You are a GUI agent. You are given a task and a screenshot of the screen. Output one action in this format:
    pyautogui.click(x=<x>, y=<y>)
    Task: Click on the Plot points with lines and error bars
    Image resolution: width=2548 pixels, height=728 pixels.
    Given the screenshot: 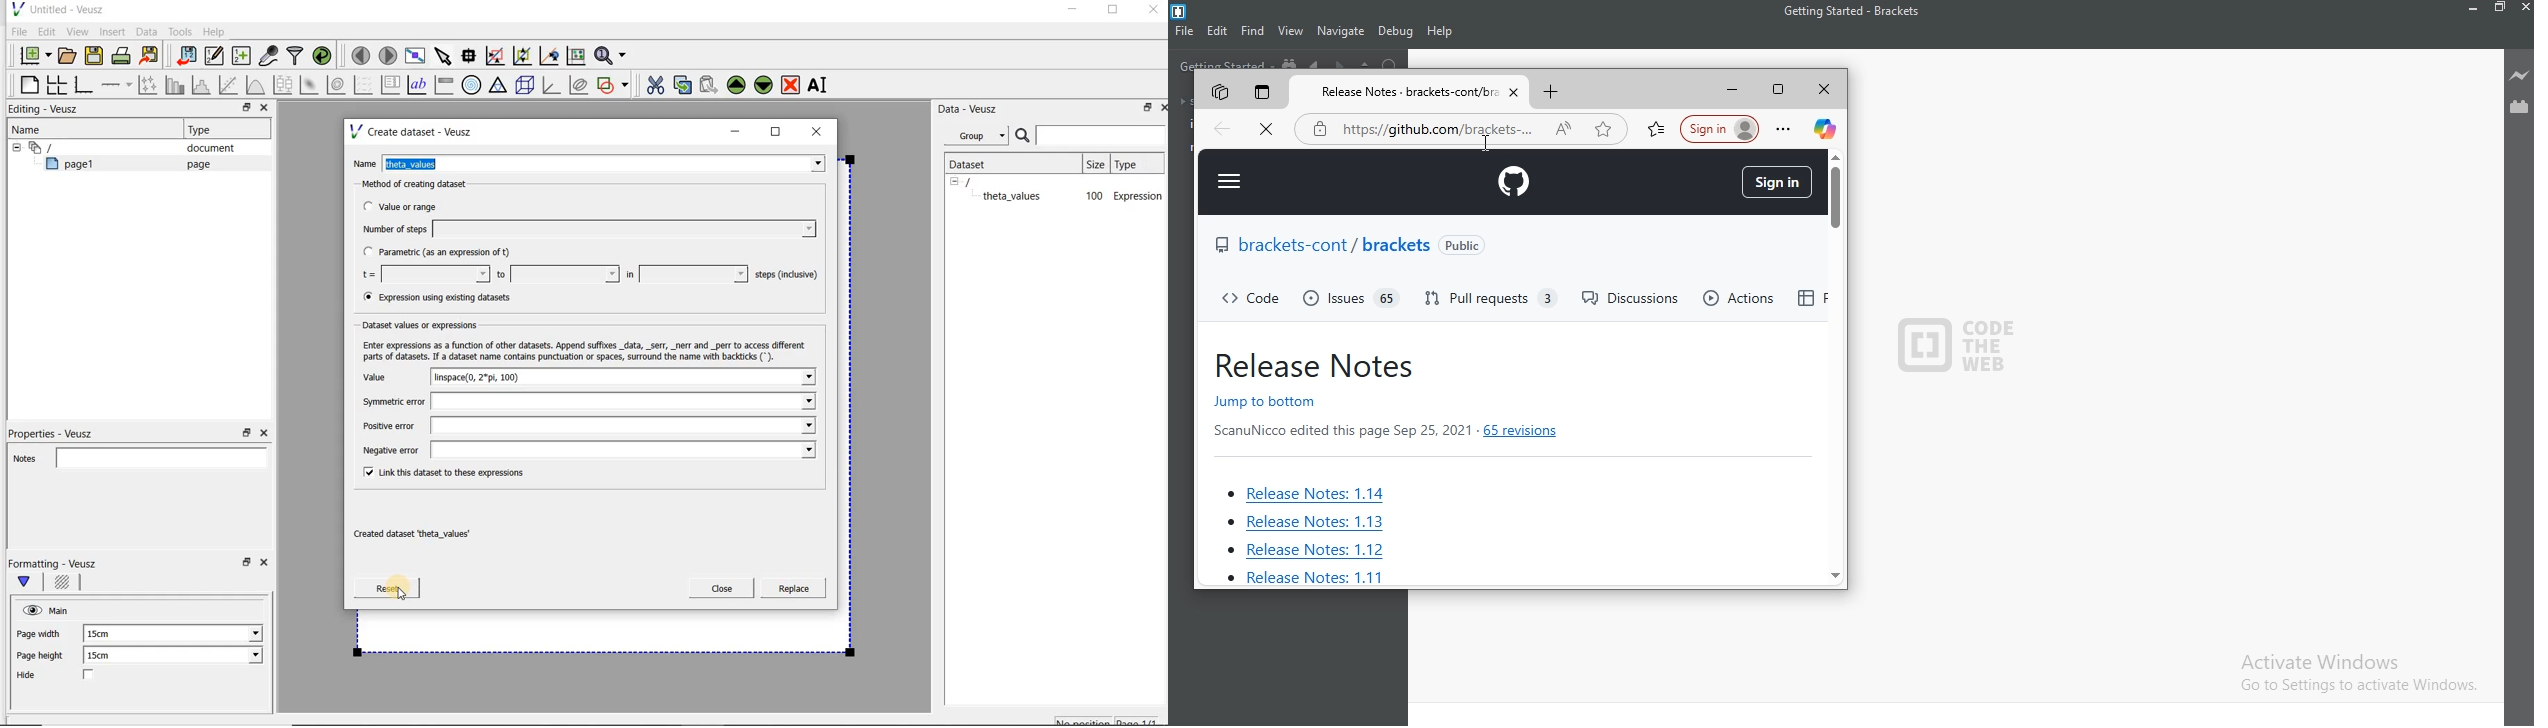 What is the action you would take?
    pyautogui.click(x=149, y=84)
    